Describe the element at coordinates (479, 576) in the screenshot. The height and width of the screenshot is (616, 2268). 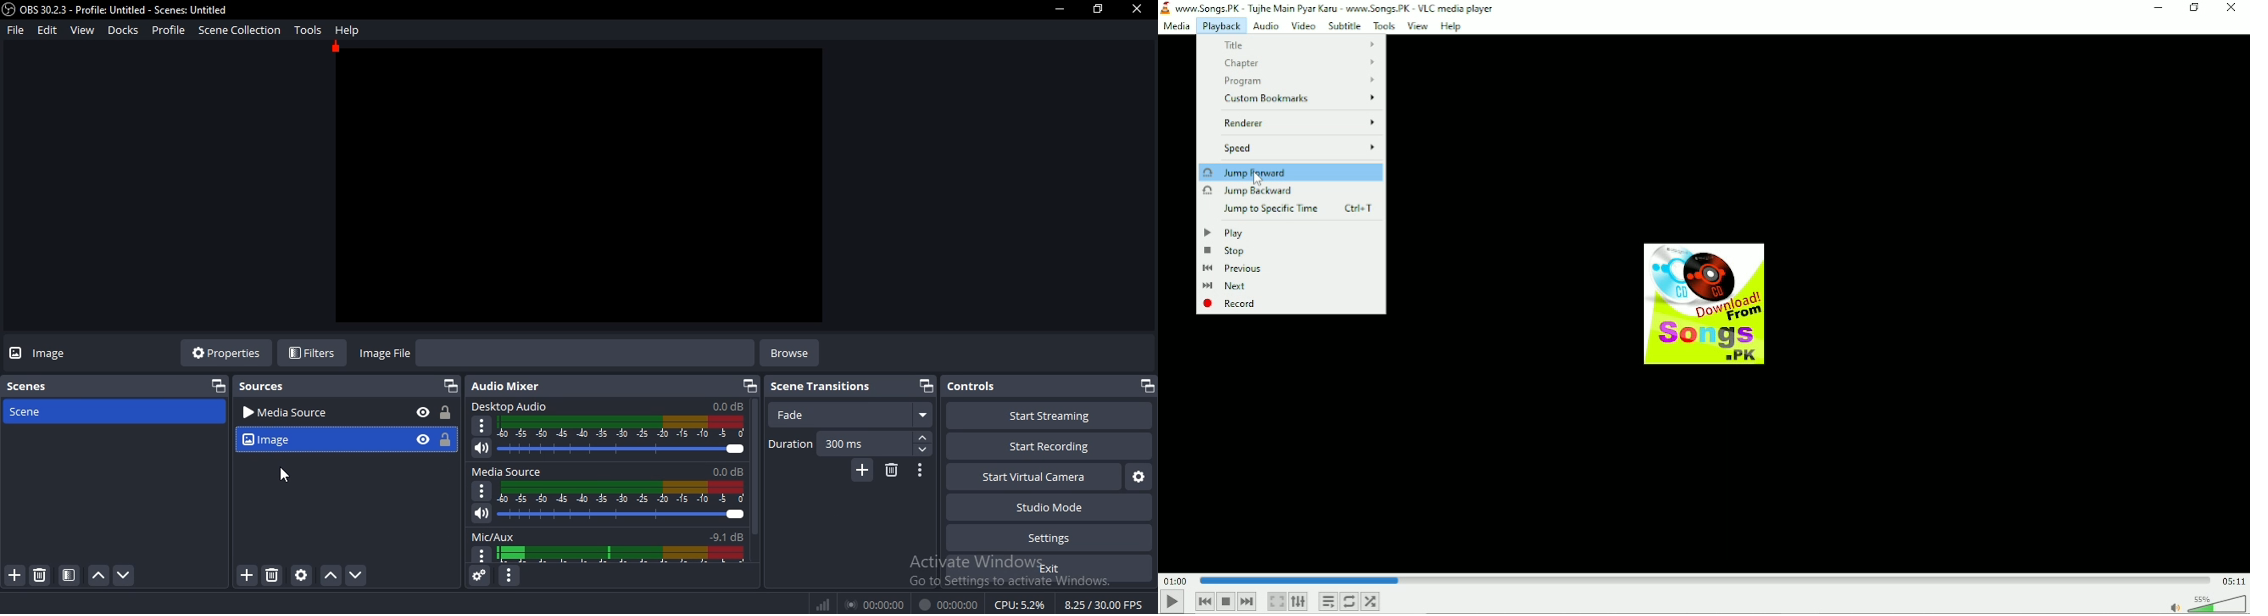
I see `audio mixer settings` at that location.